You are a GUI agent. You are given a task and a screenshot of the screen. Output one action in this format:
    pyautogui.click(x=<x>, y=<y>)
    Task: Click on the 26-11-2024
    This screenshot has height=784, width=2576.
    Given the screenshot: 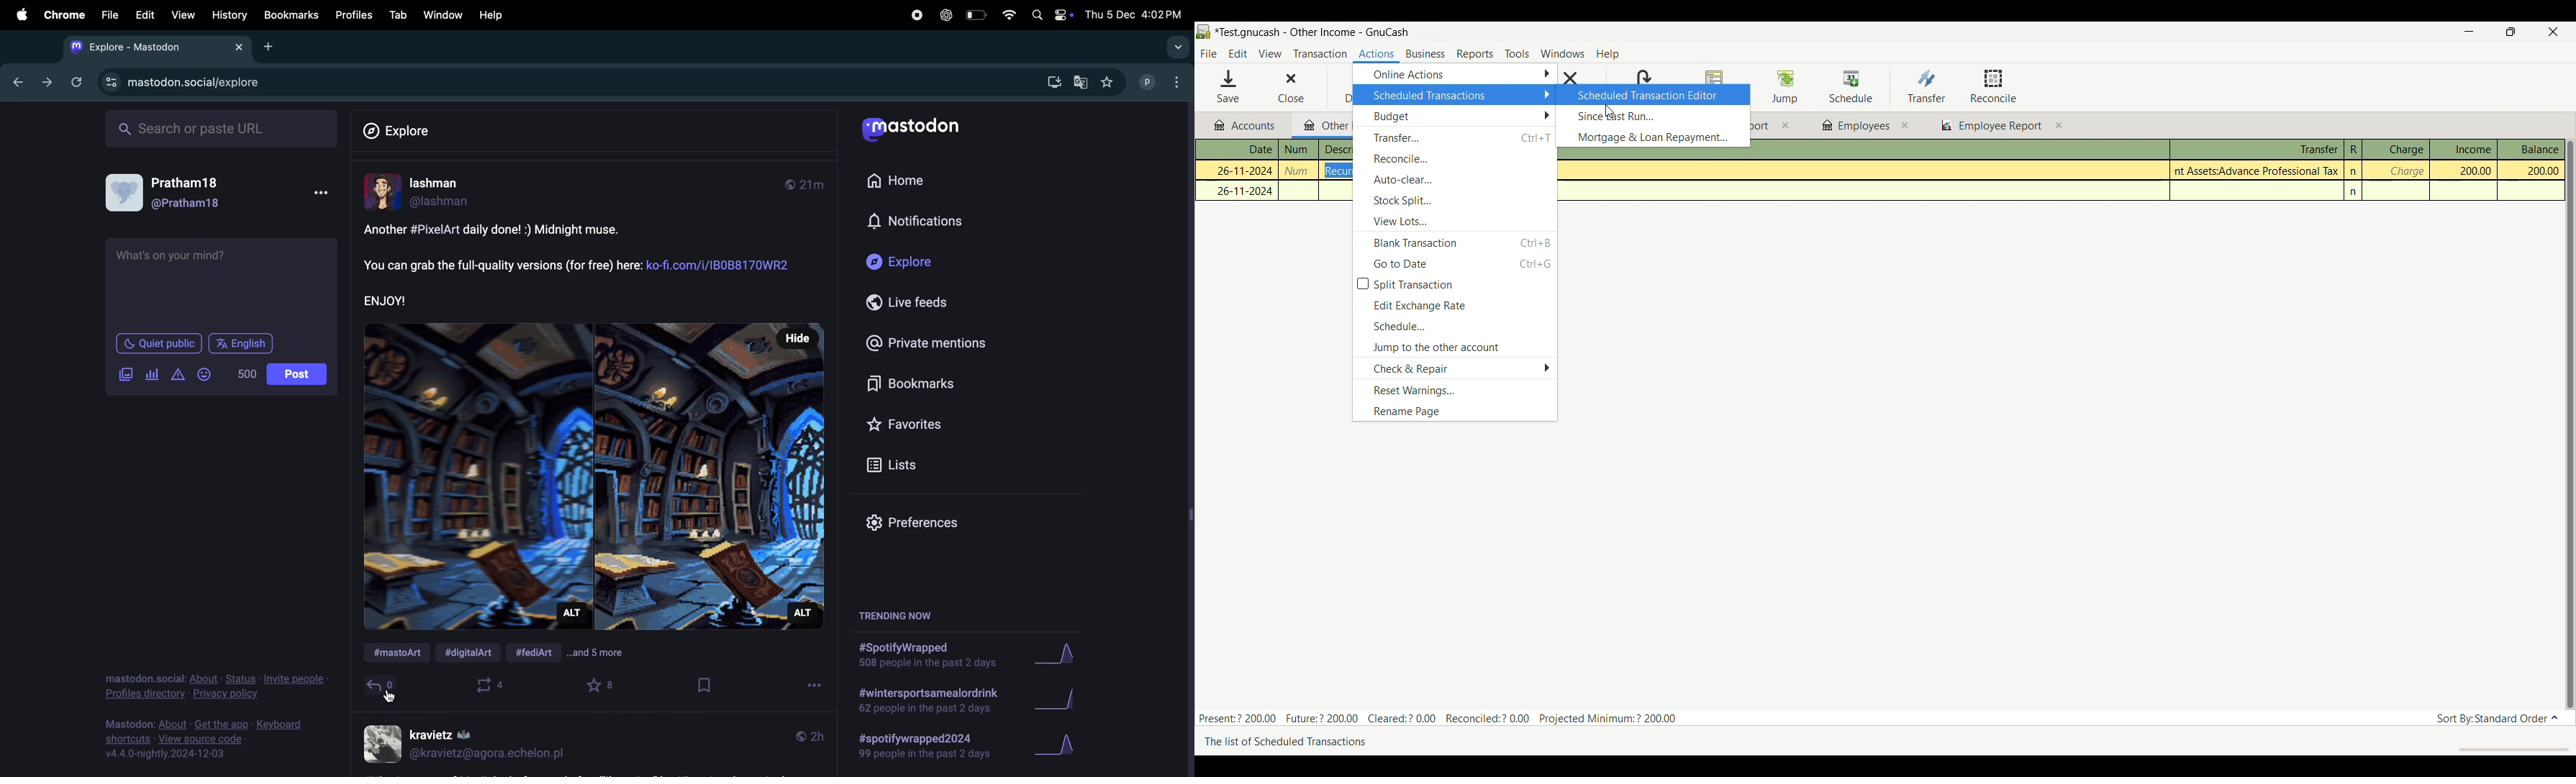 What is the action you would take?
    pyautogui.click(x=1238, y=169)
    